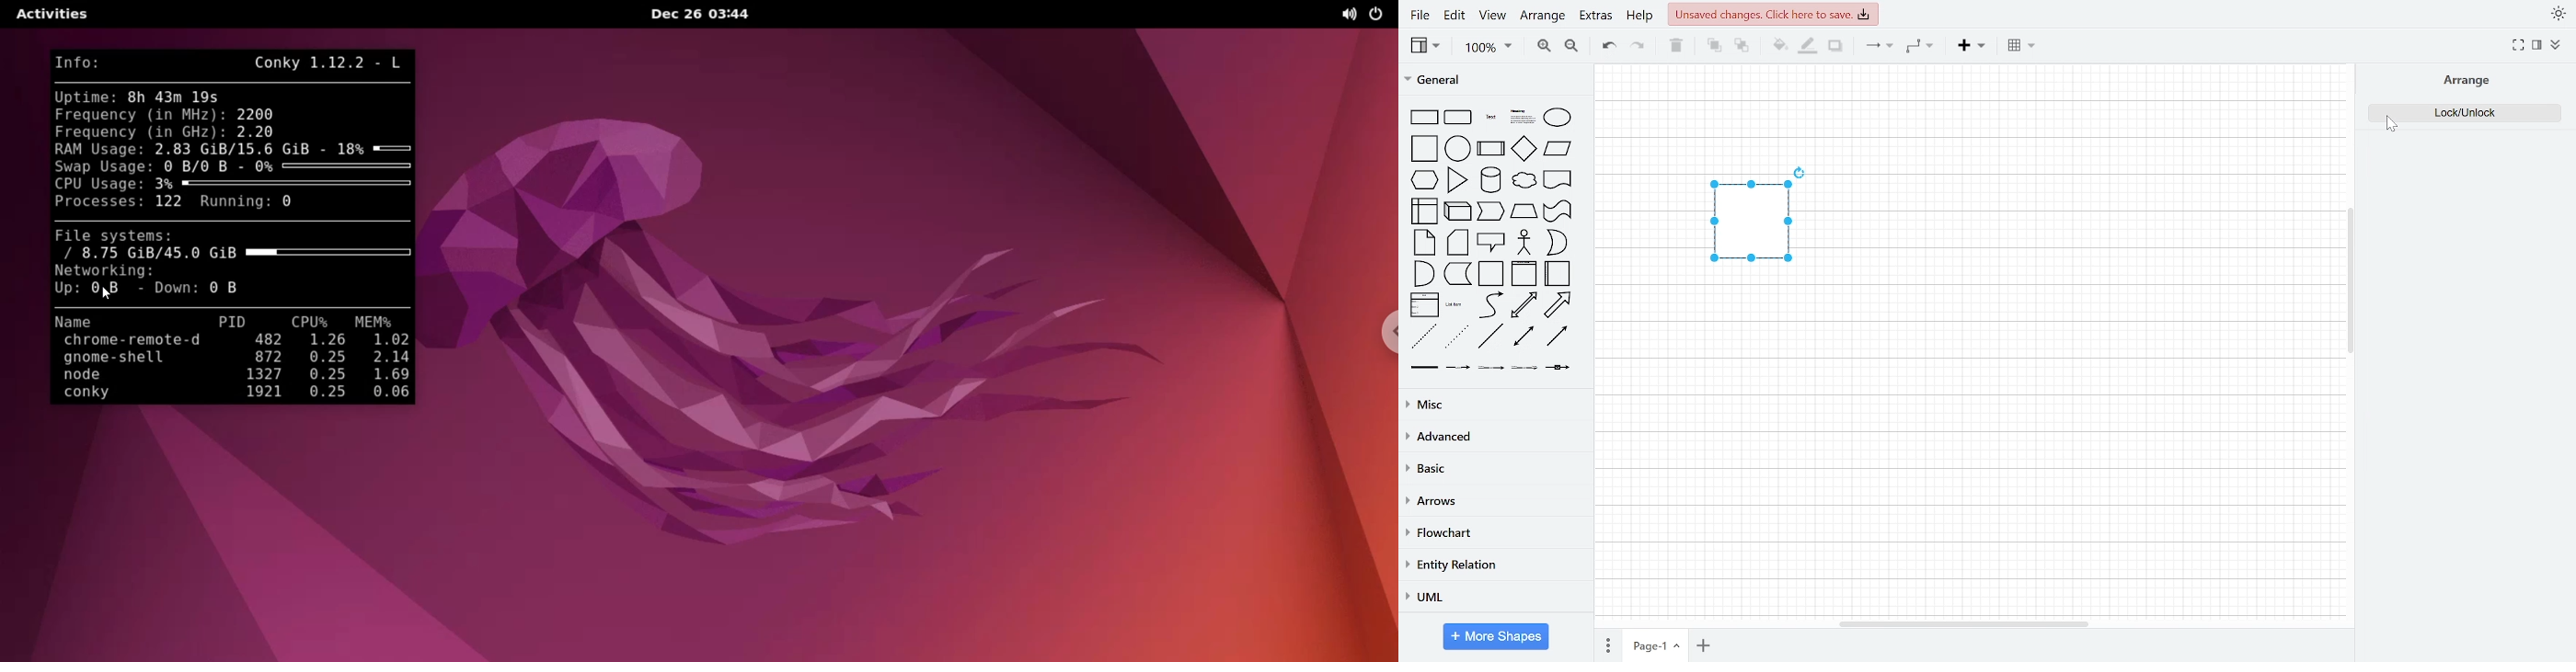 This screenshot has width=2576, height=672. I want to click on data storage, so click(1458, 273).